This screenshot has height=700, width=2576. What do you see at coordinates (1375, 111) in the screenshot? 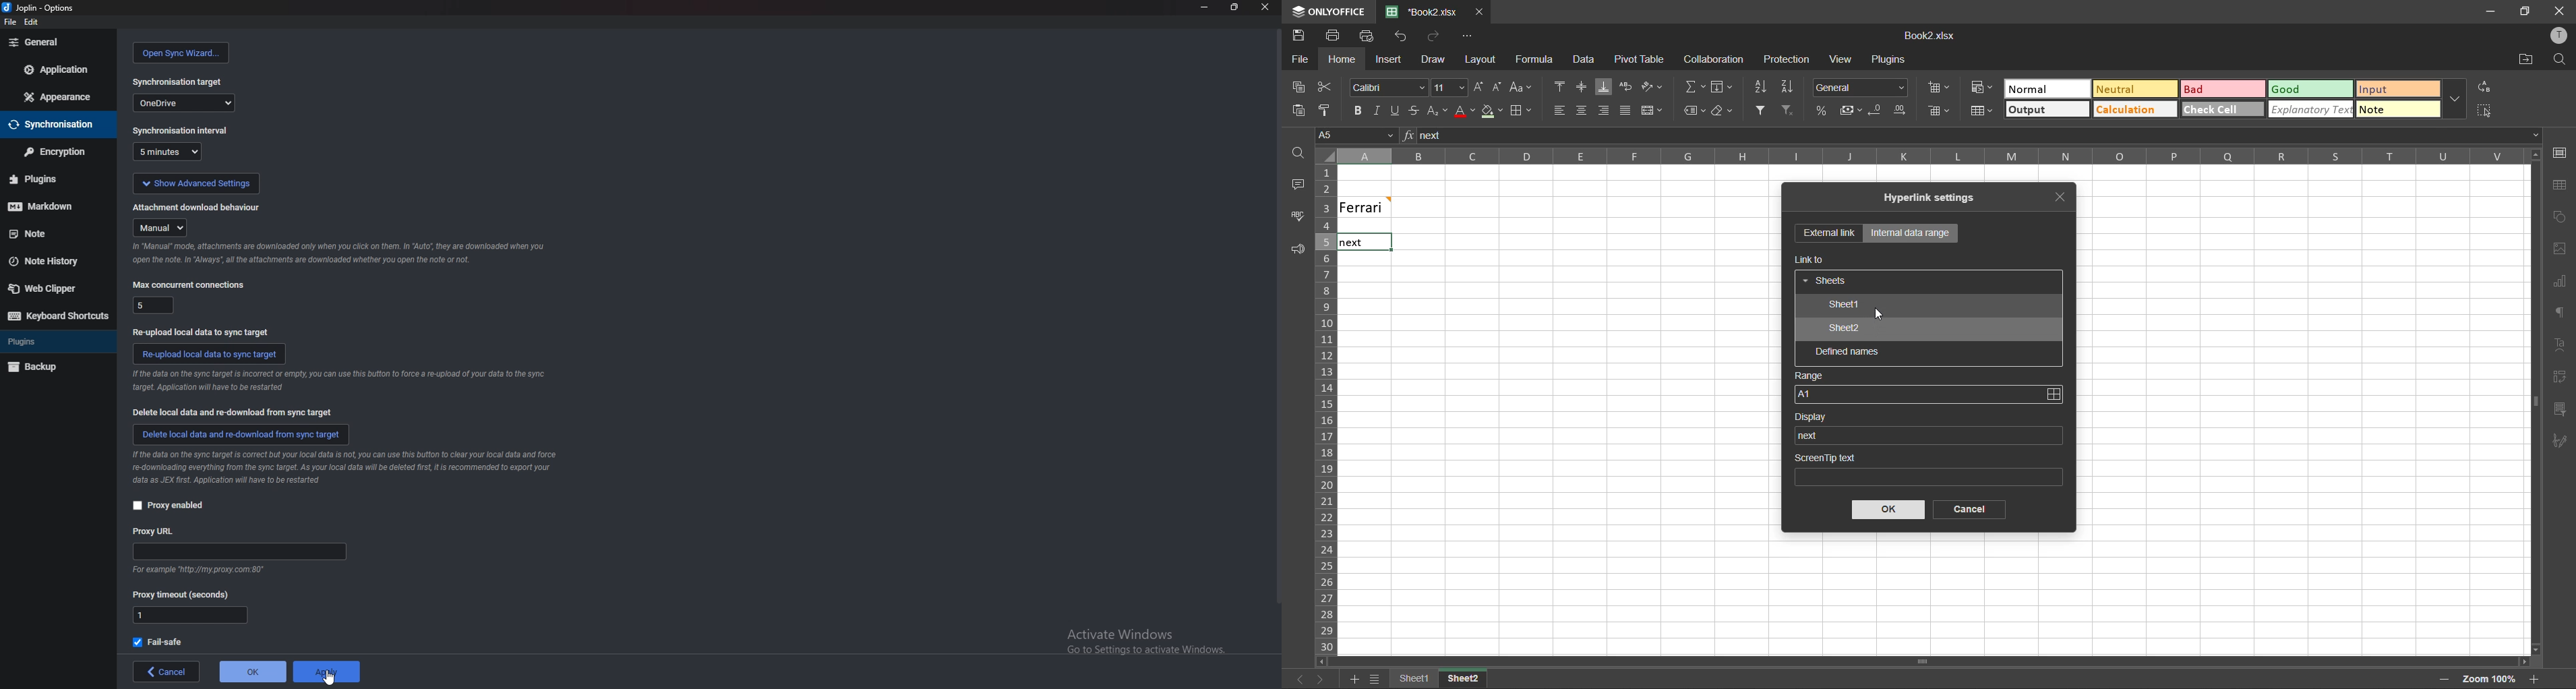
I see `italic` at bounding box center [1375, 111].